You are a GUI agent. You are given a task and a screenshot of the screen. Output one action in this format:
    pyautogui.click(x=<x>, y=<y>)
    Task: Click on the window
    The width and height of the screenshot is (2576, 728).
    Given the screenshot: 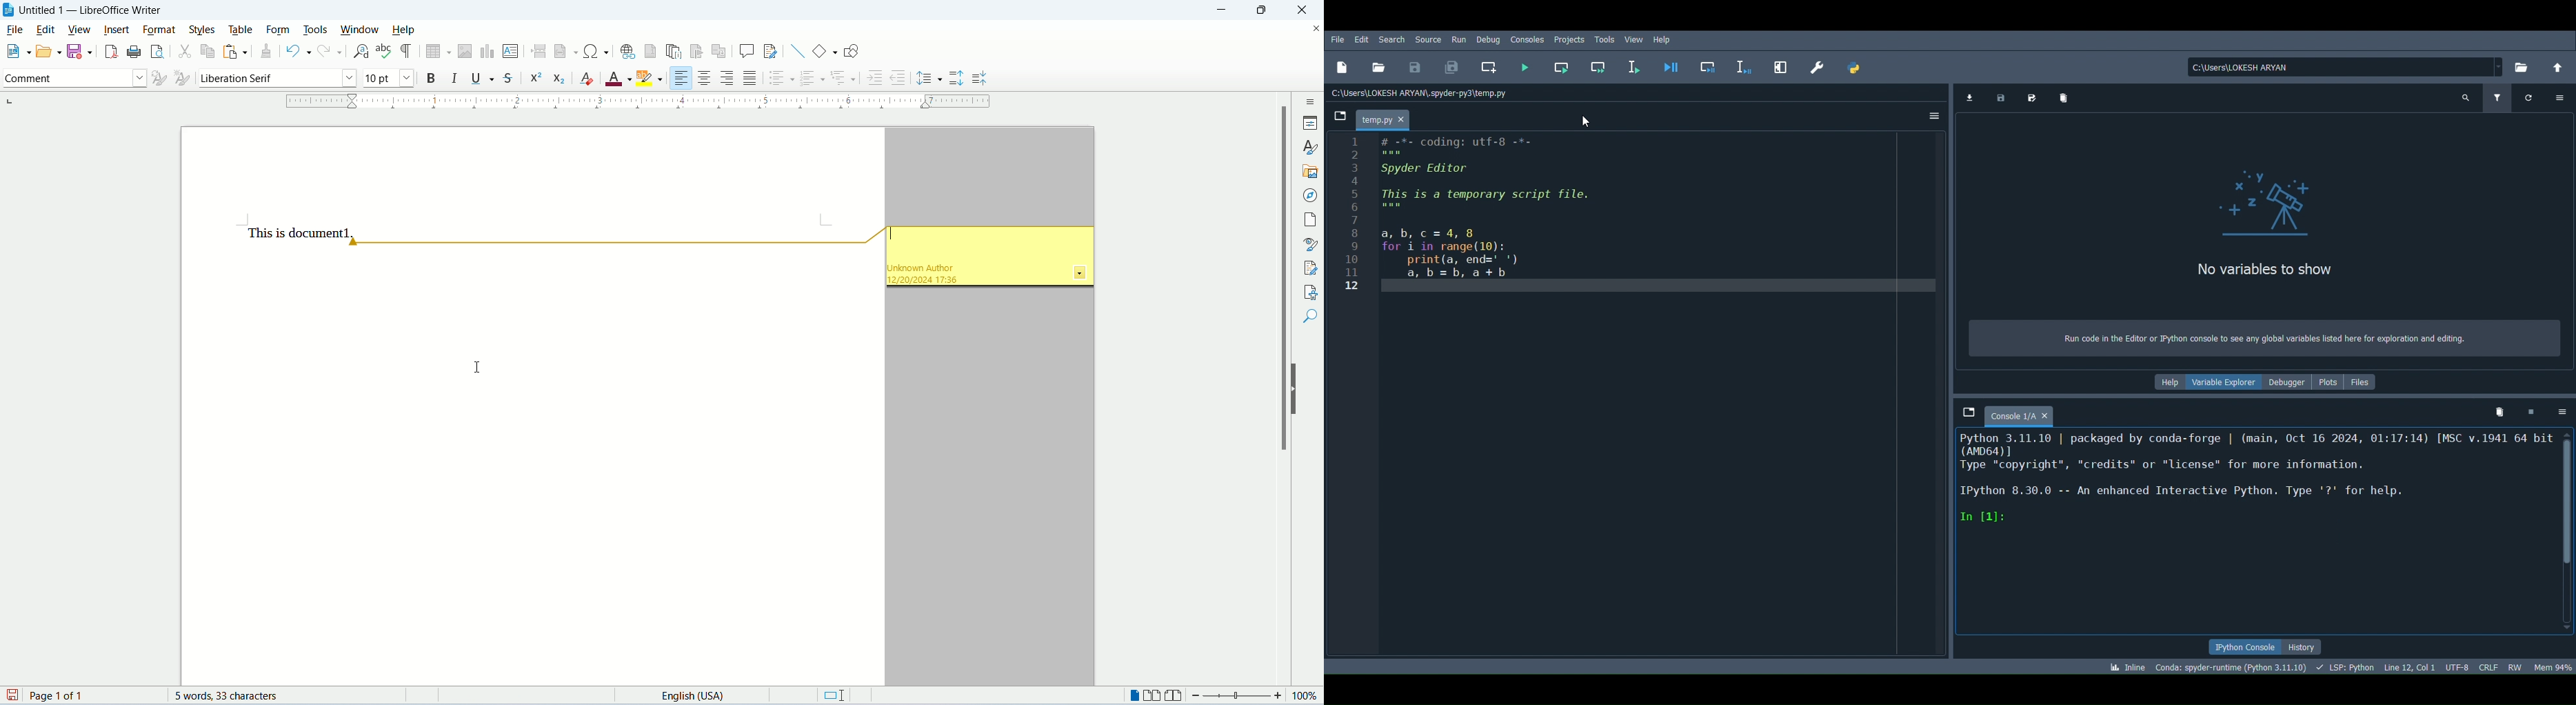 What is the action you would take?
    pyautogui.click(x=363, y=30)
    